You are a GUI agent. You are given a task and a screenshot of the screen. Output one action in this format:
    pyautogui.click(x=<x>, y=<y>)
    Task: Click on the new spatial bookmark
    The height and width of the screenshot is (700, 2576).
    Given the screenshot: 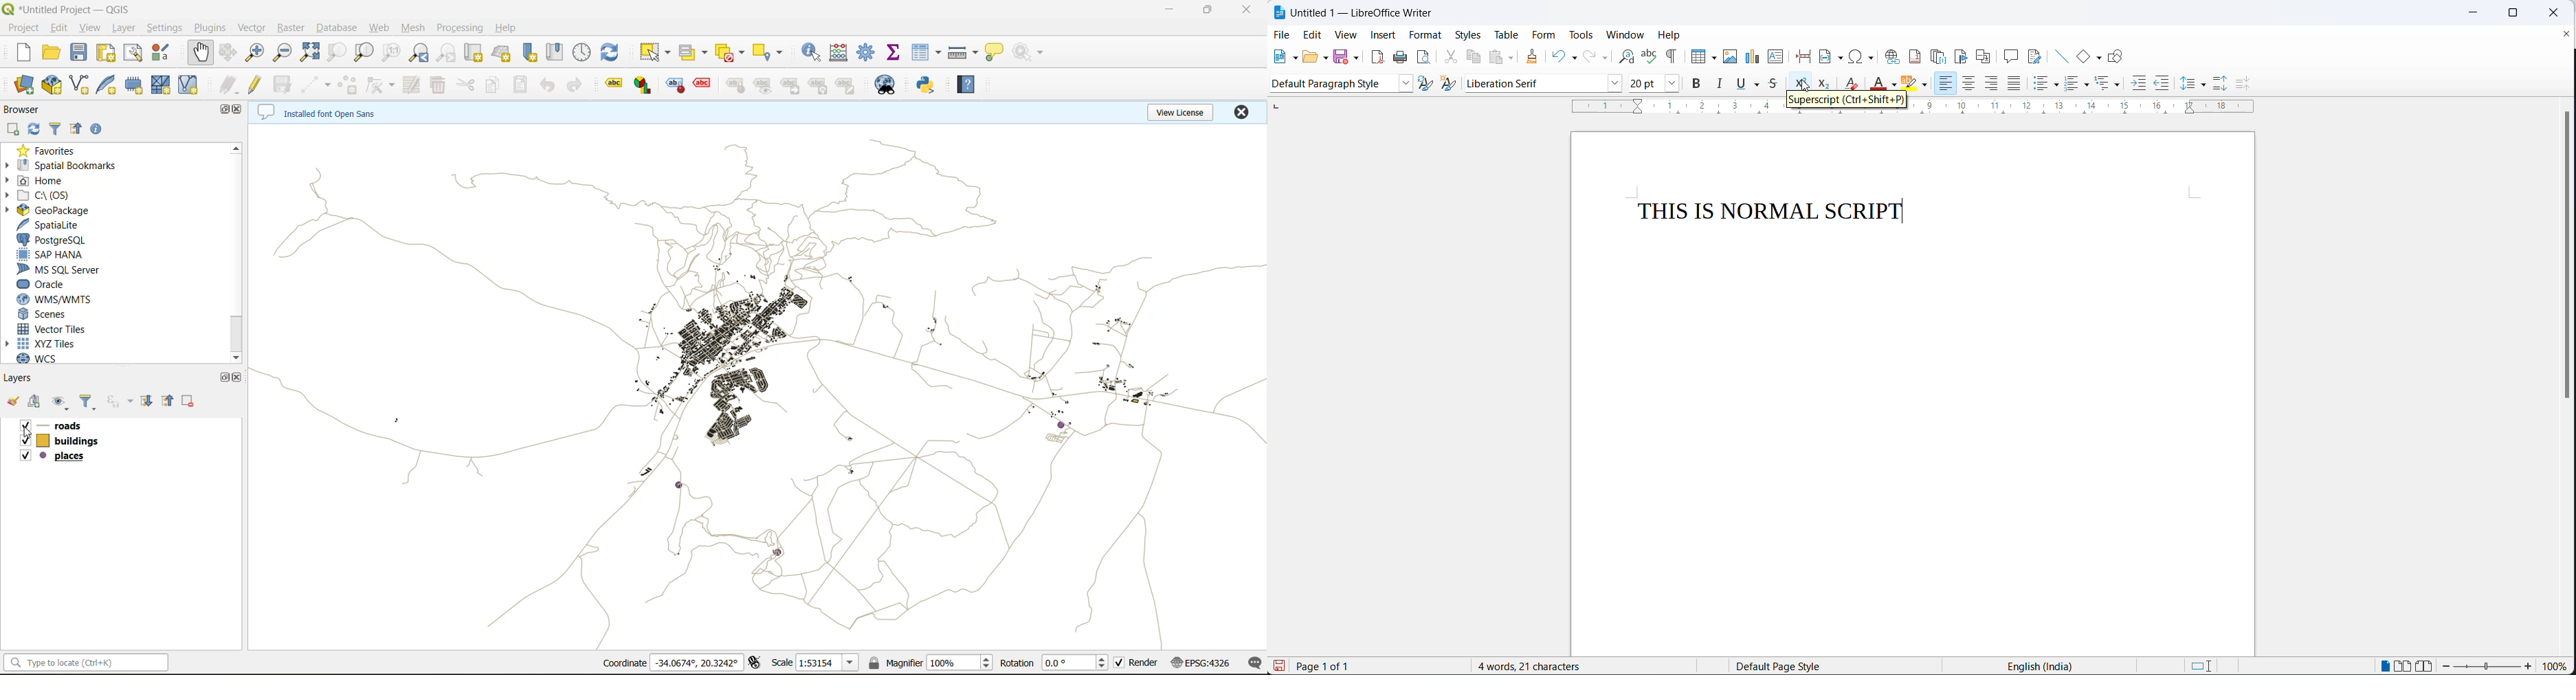 What is the action you would take?
    pyautogui.click(x=529, y=53)
    